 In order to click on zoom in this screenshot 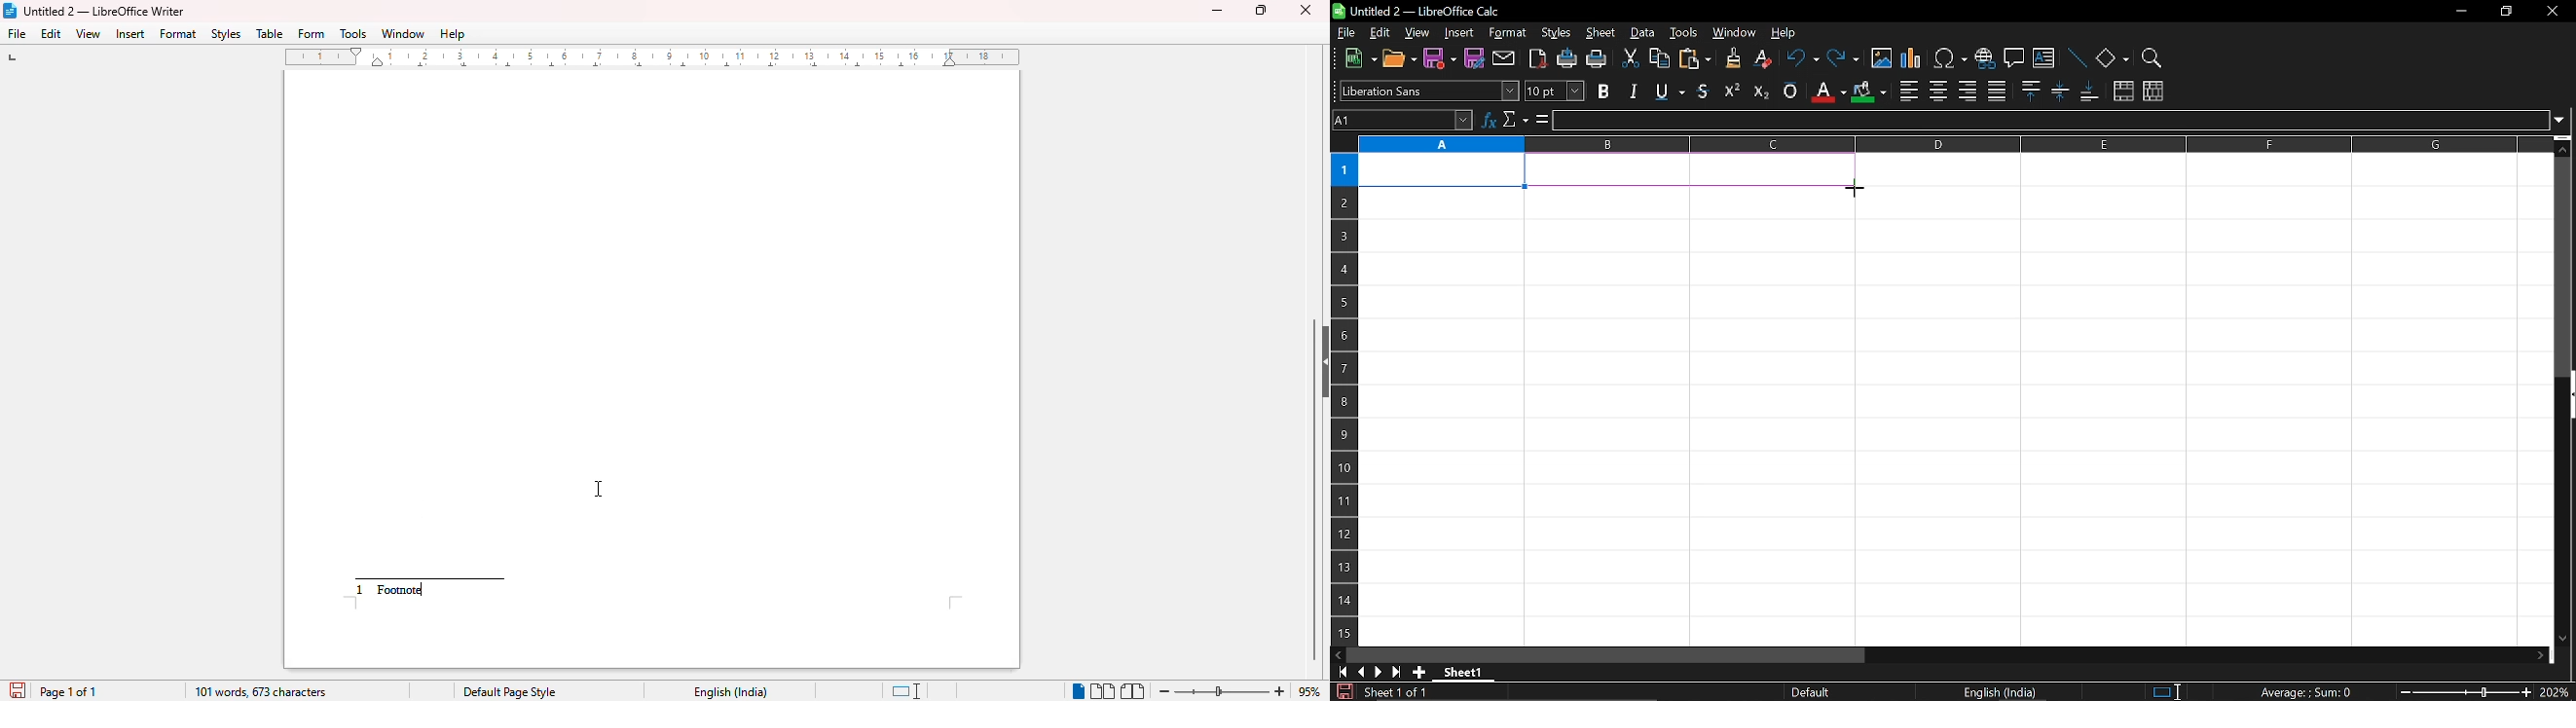, I will do `click(2153, 55)`.